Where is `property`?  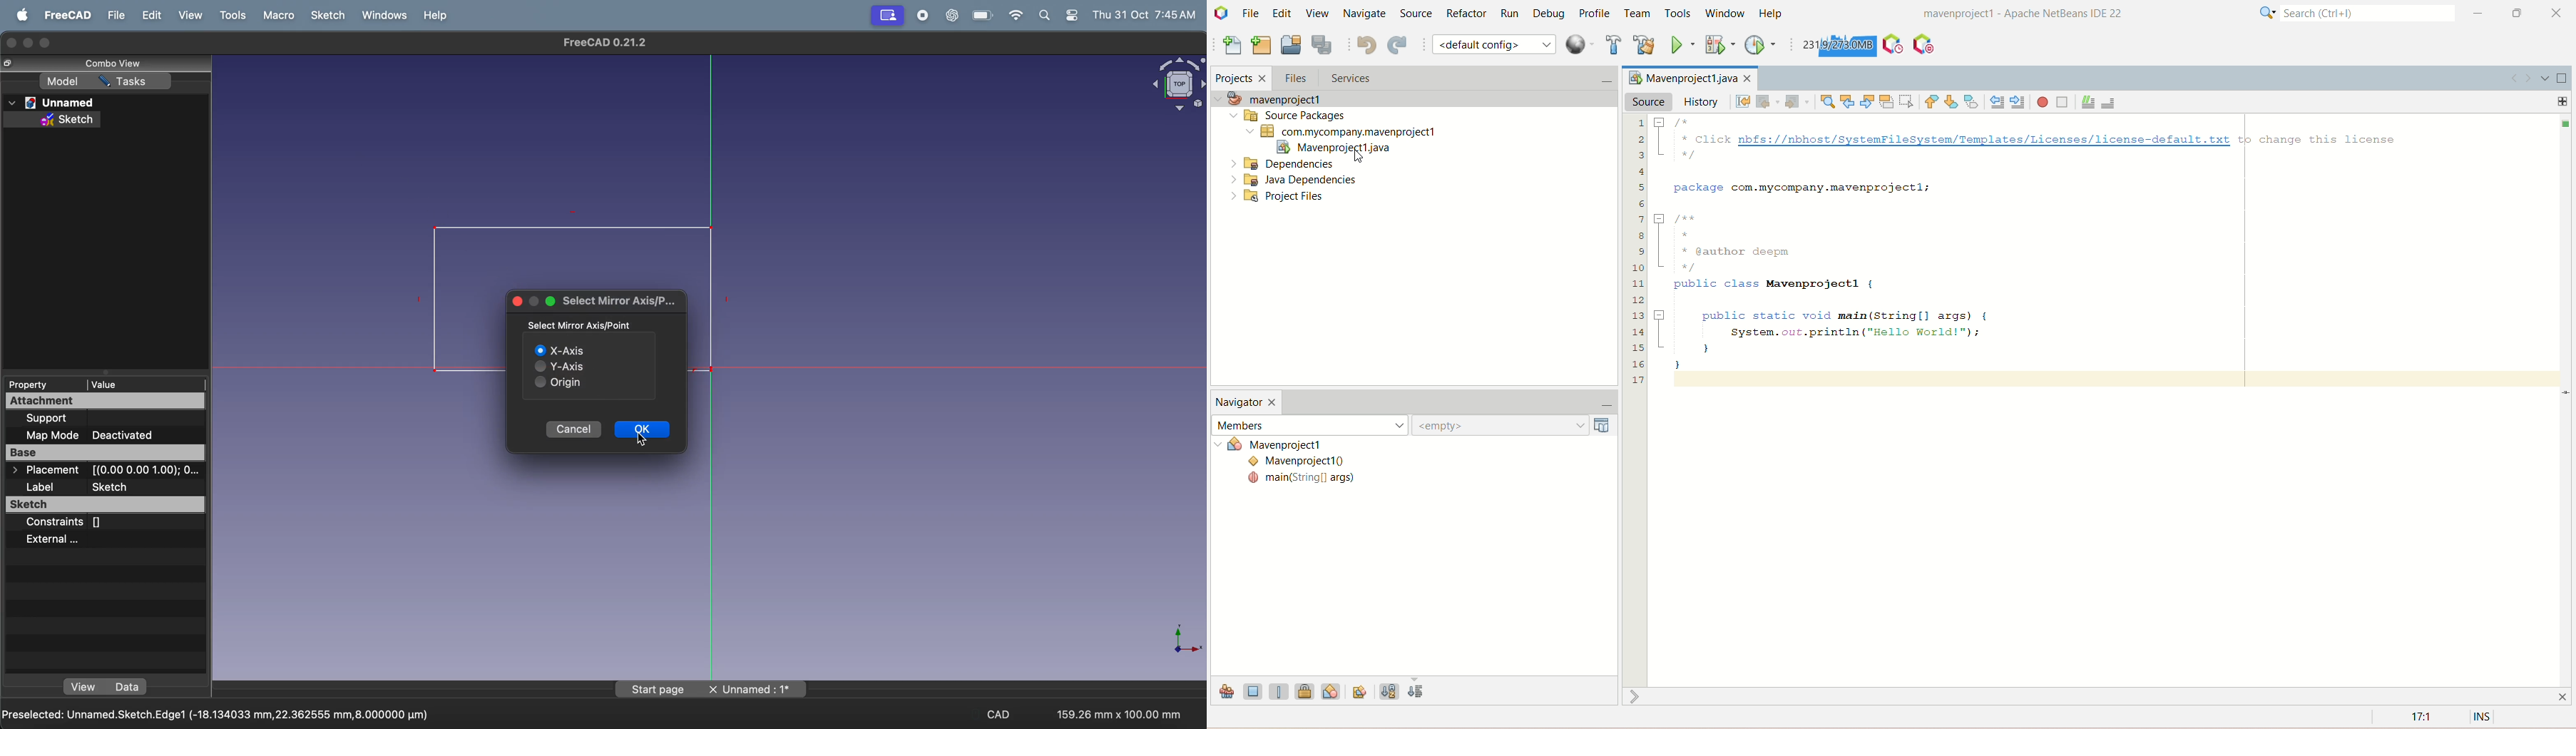
property is located at coordinates (40, 383).